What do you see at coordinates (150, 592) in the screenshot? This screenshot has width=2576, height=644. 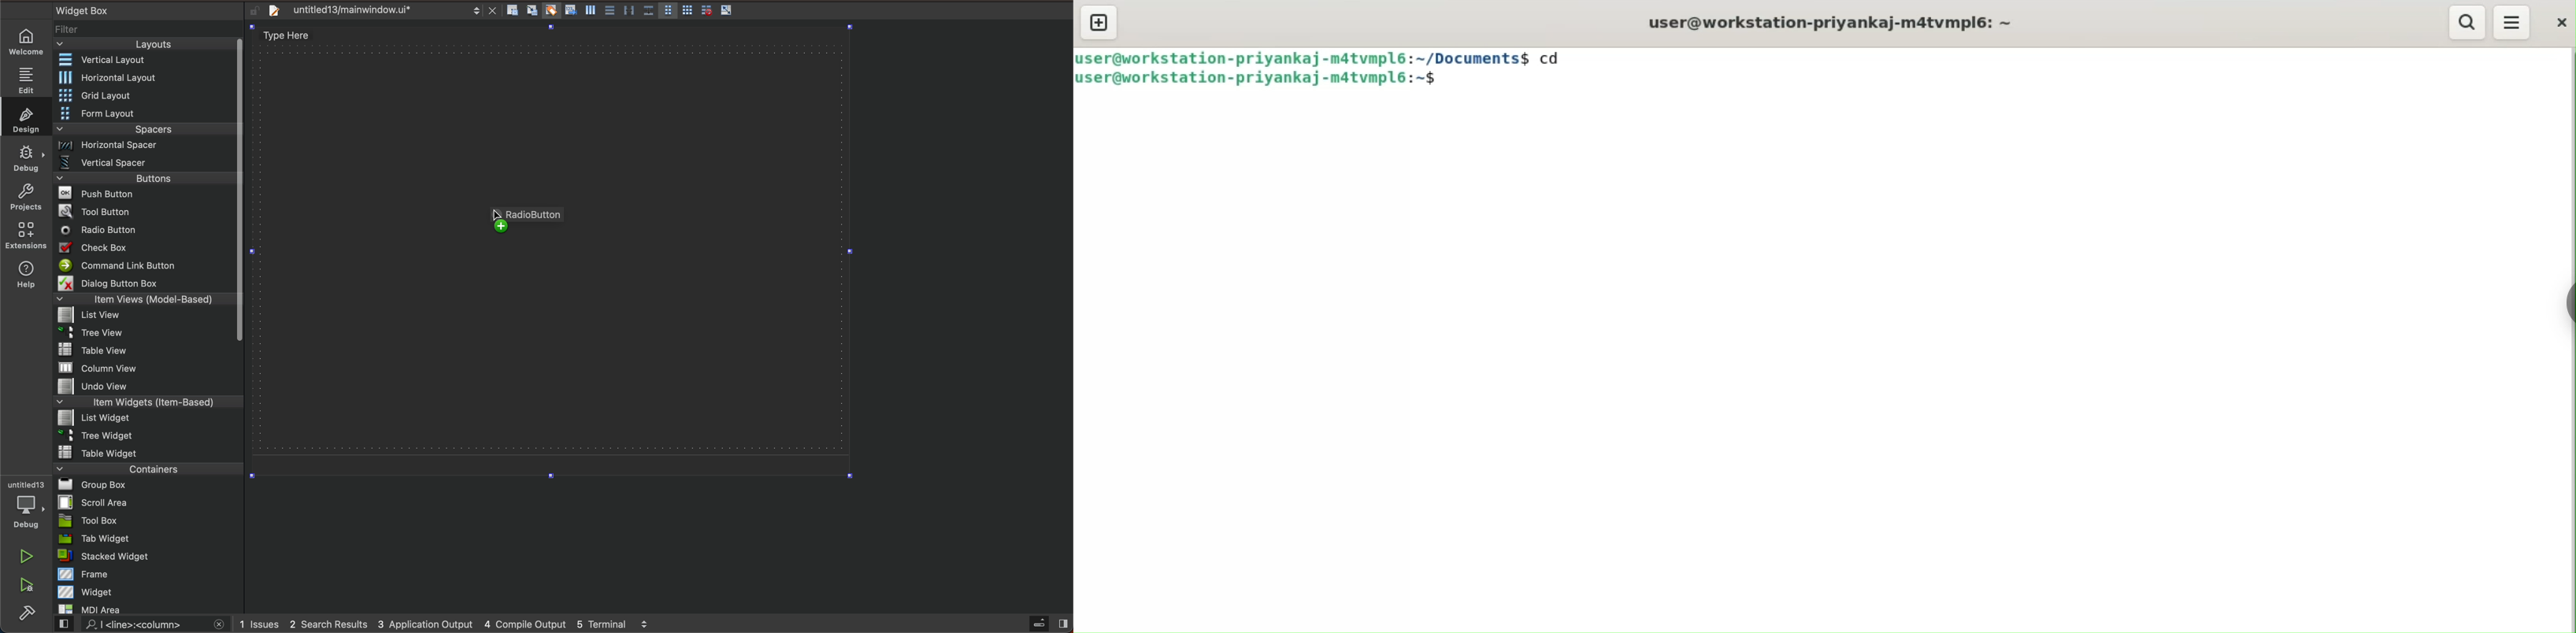 I see `widget` at bounding box center [150, 592].